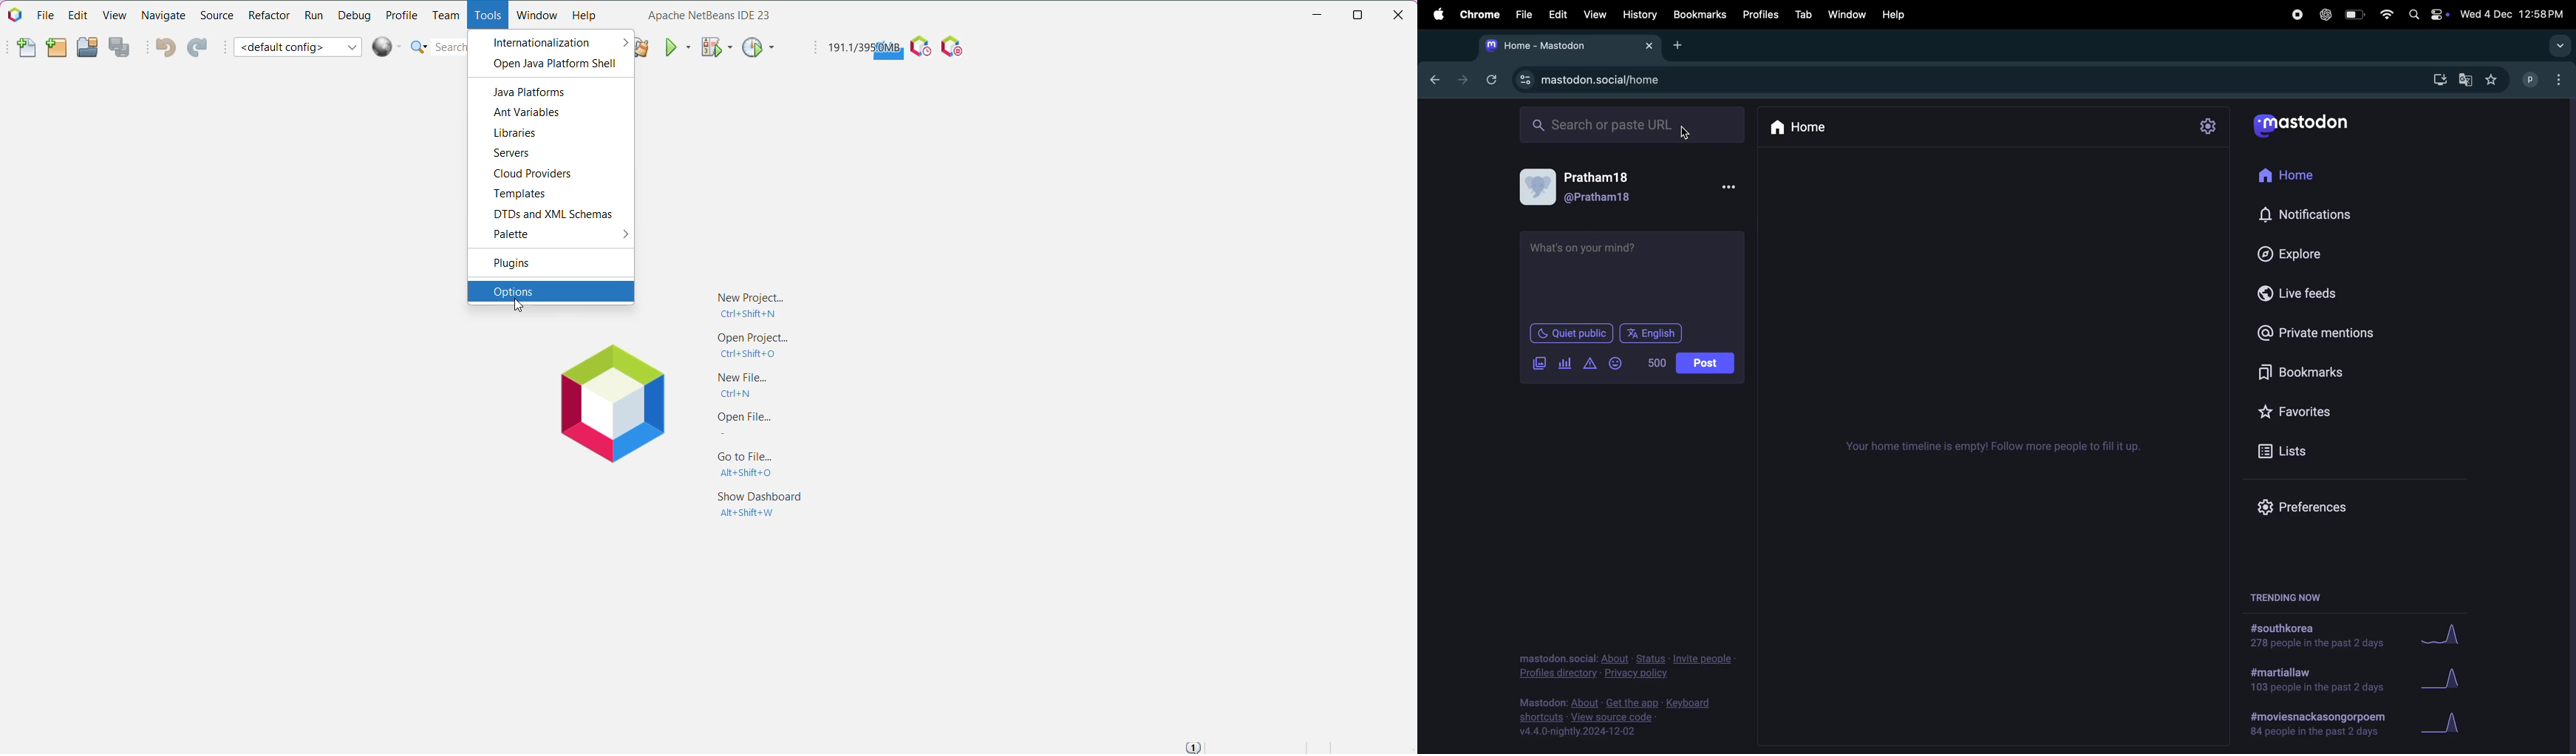  Describe the element at coordinates (2446, 636) in the screenshot. I see `graph` at that location.